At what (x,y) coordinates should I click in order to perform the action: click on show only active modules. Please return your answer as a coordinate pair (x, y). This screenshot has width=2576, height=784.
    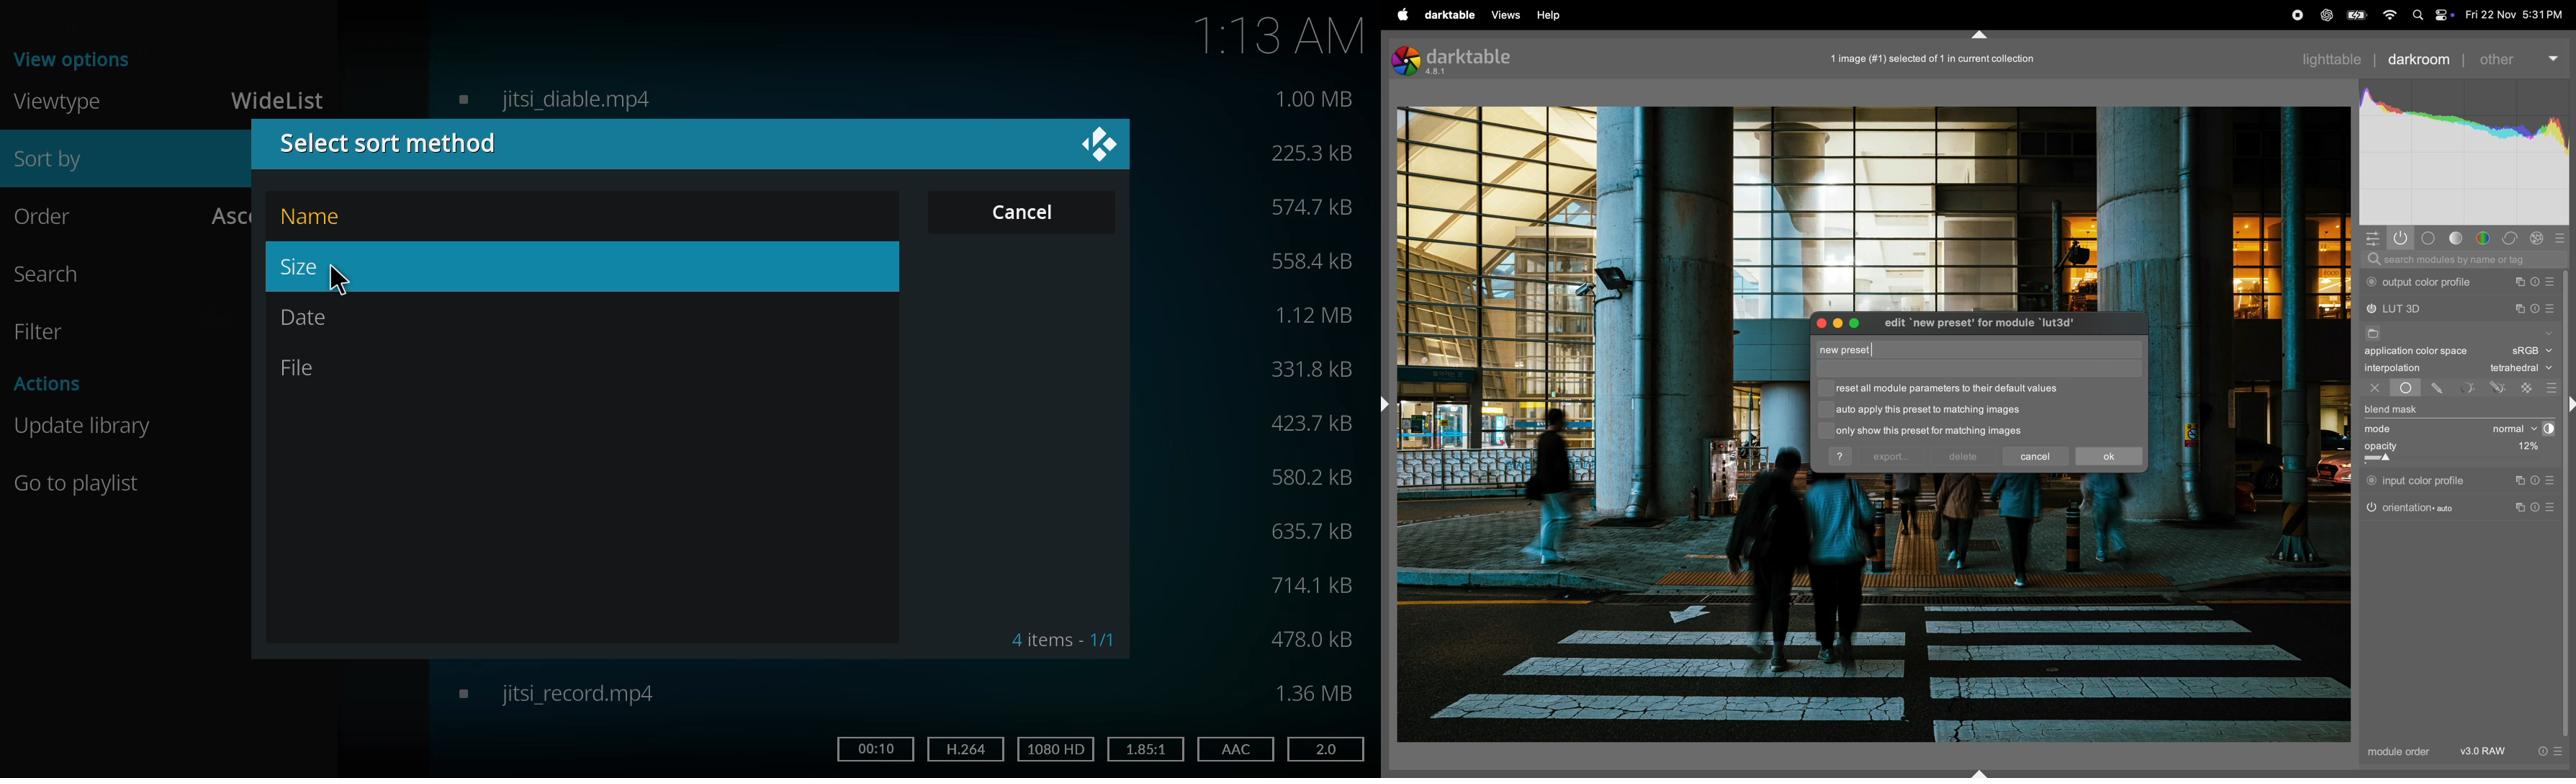
    Looking at the image, I should click on (2401, 238).